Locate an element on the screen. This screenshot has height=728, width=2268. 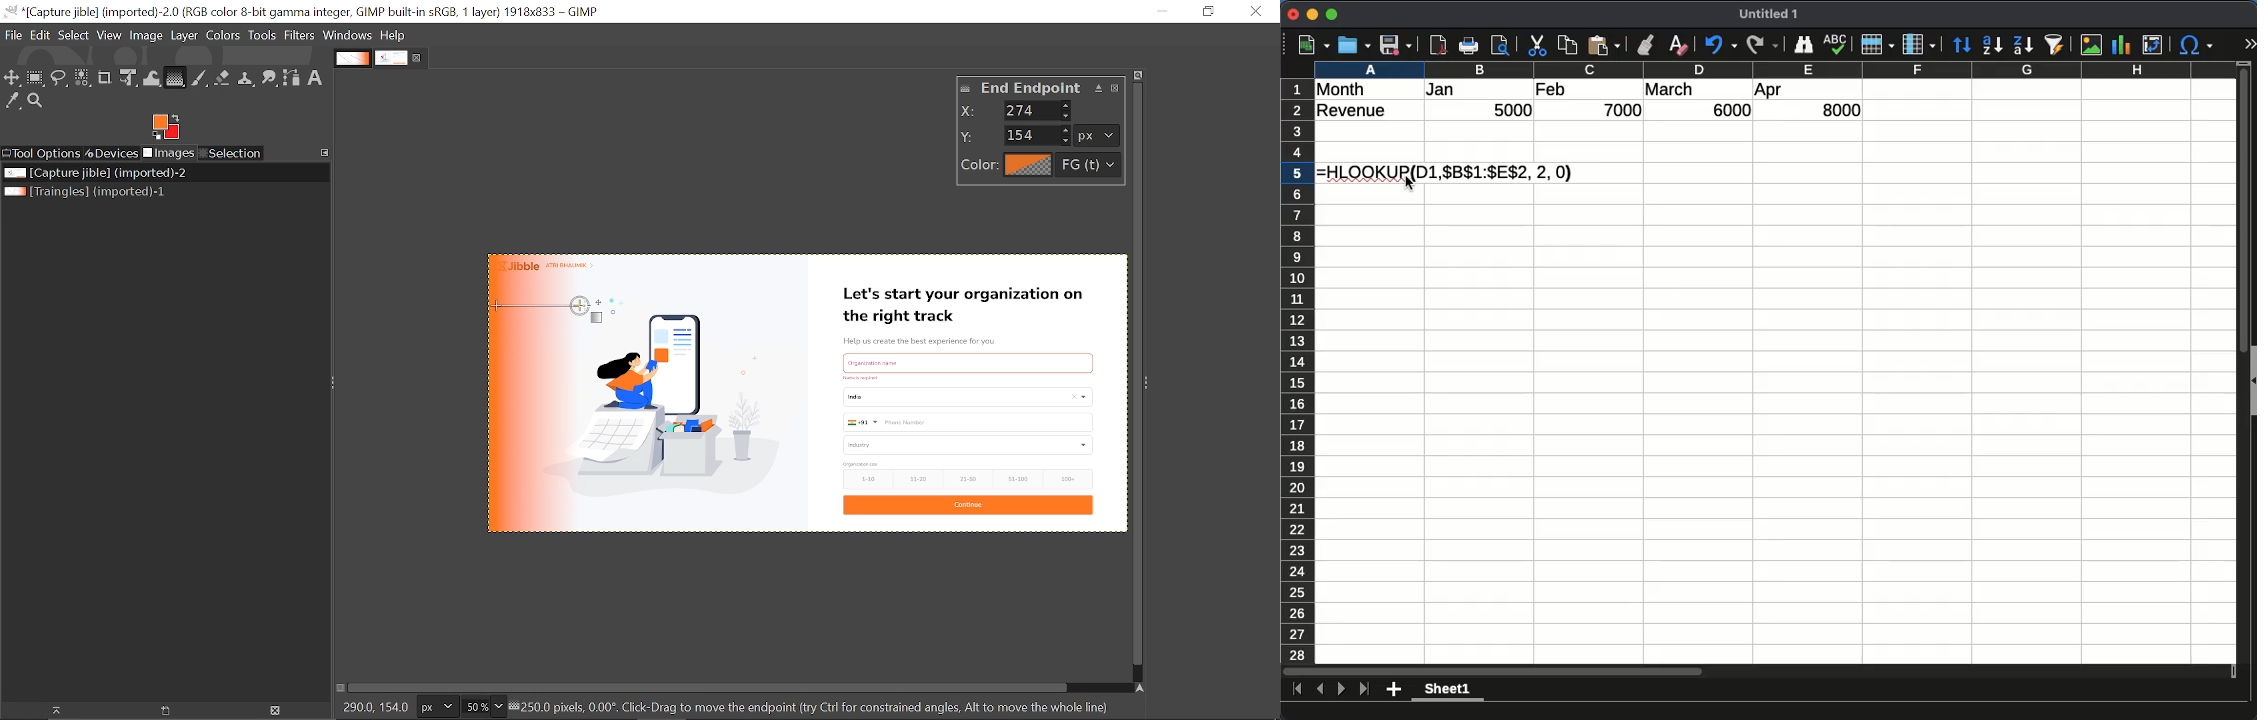
Delete  the image is located at coordinates (278, 711).